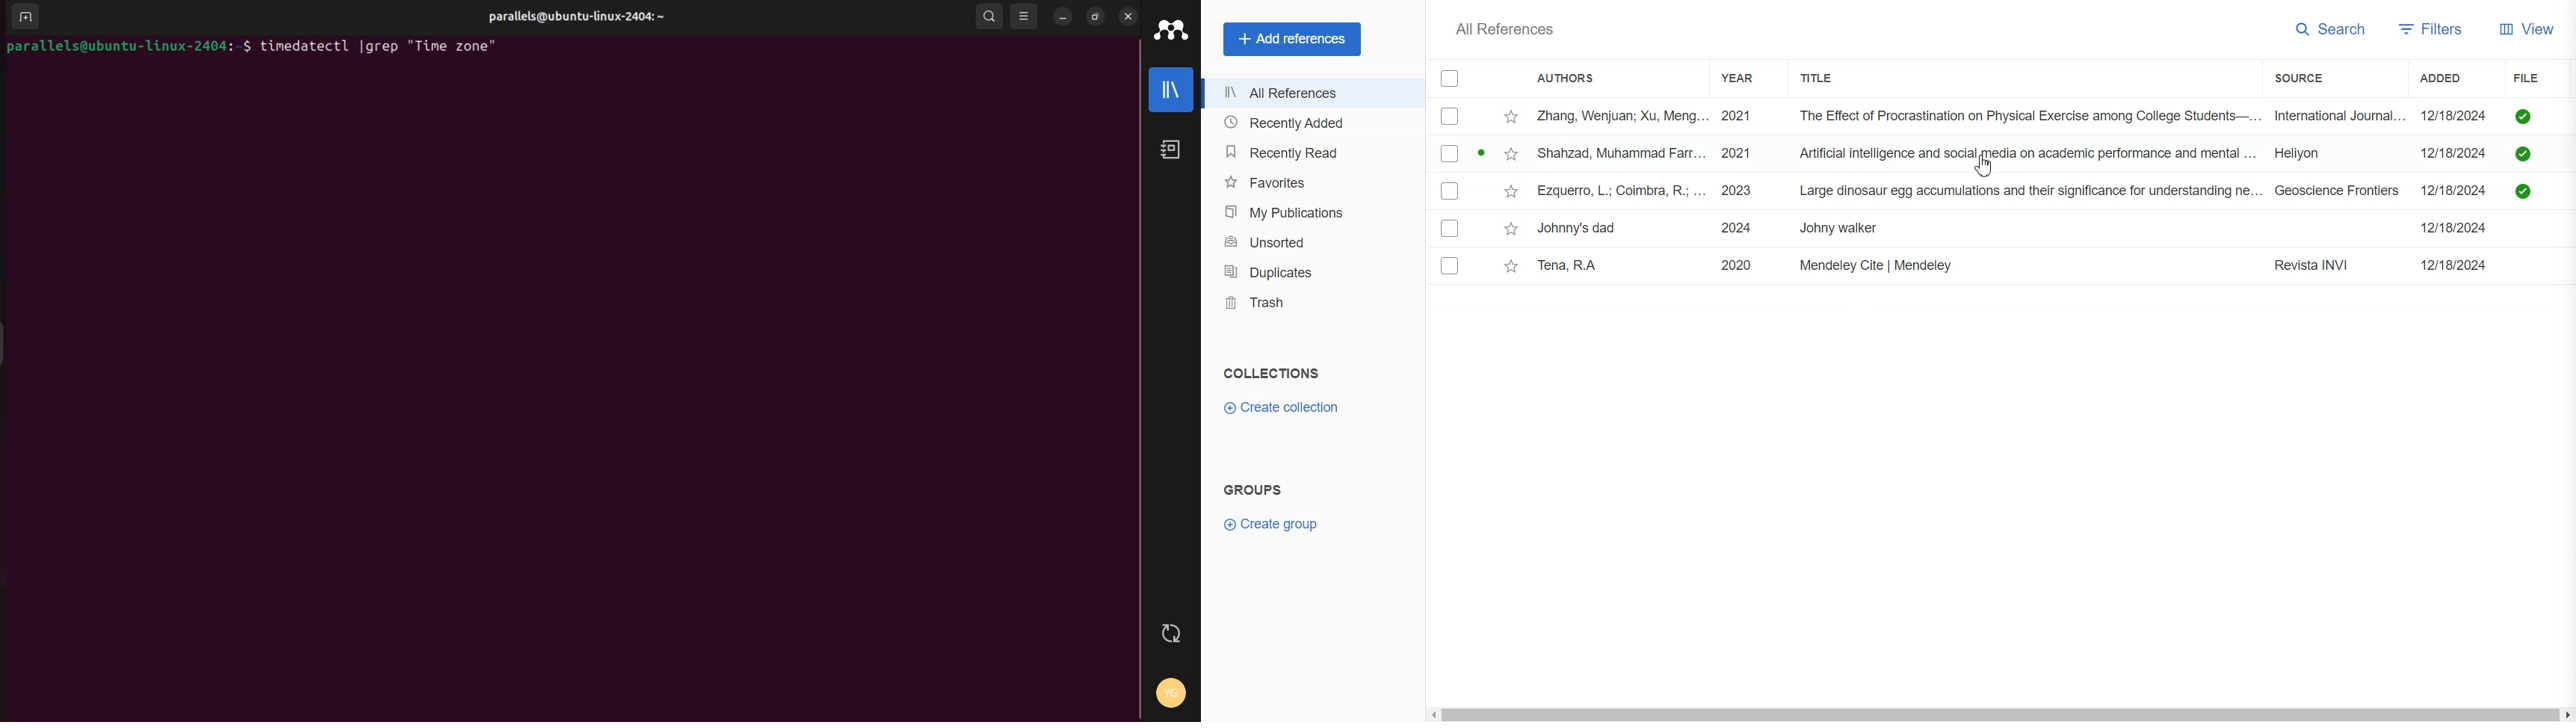  What do you see at coordinates (2524, 28) in the screenshot?
I see `View` at bounding box center [2524, 28].